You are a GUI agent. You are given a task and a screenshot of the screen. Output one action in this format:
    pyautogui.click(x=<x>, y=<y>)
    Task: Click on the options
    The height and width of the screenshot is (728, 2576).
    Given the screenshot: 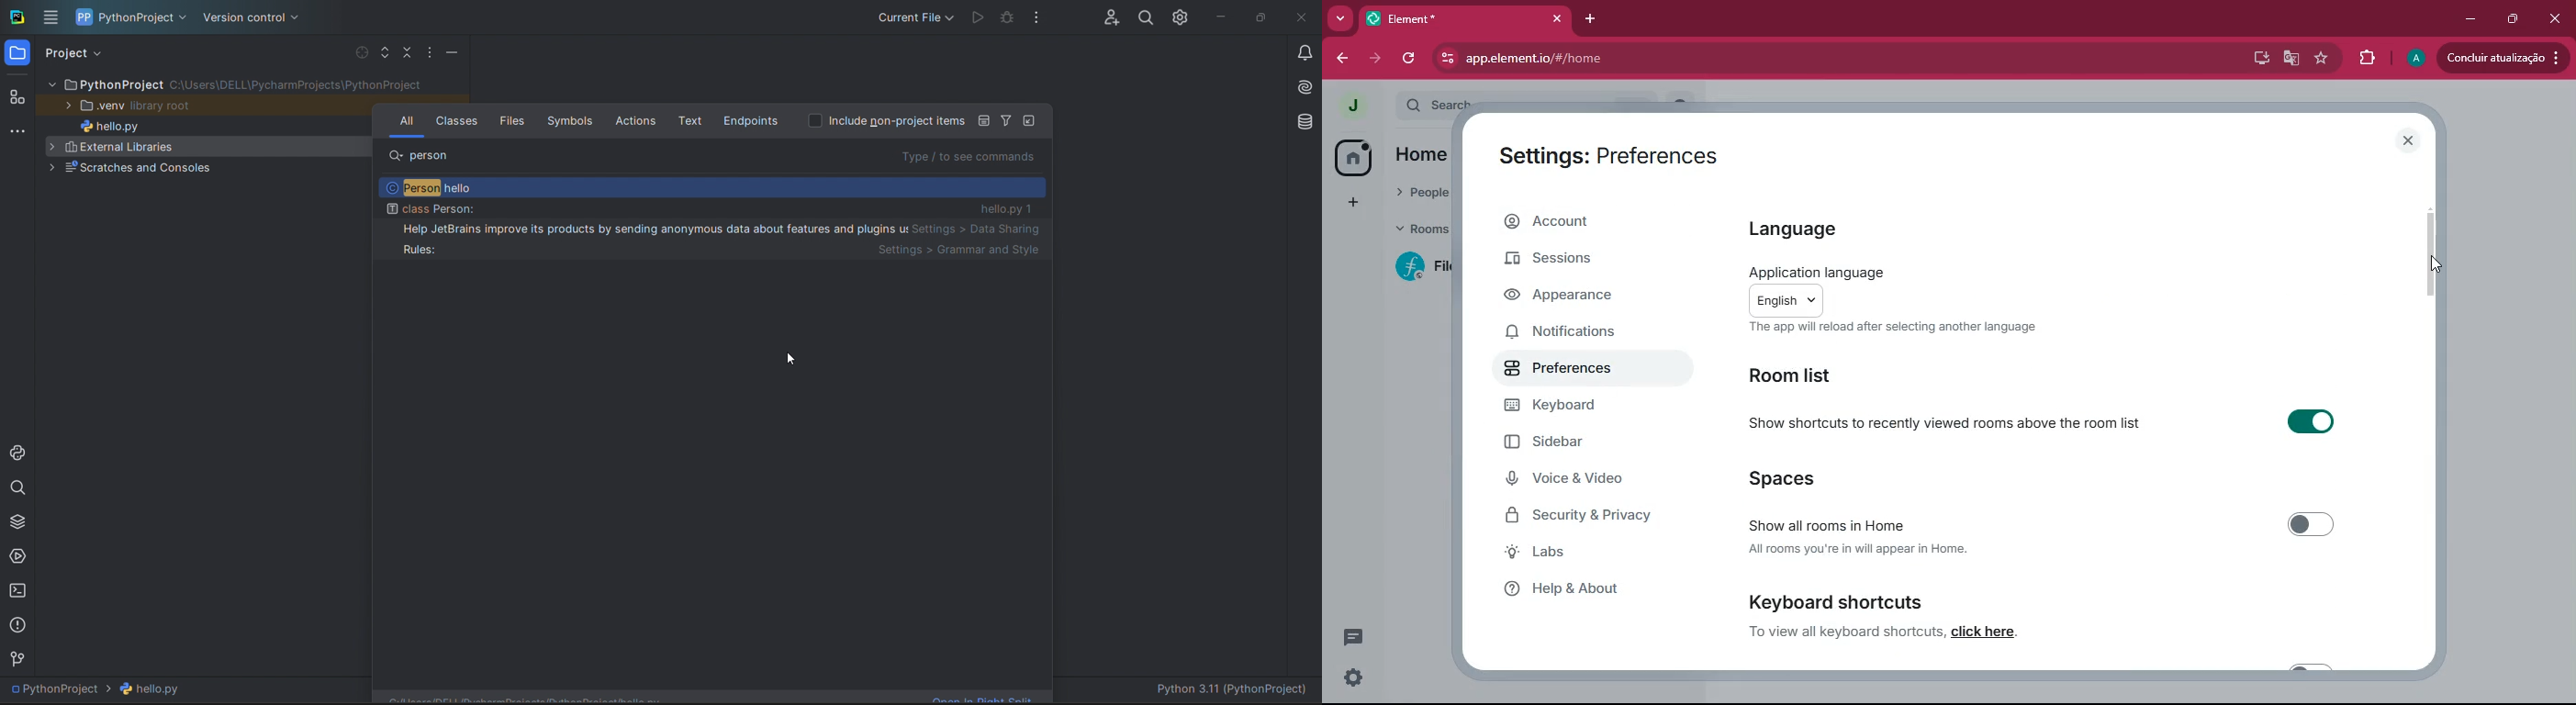 What is the action you would take?
    pyautogui.click(x=429, y=52)
    